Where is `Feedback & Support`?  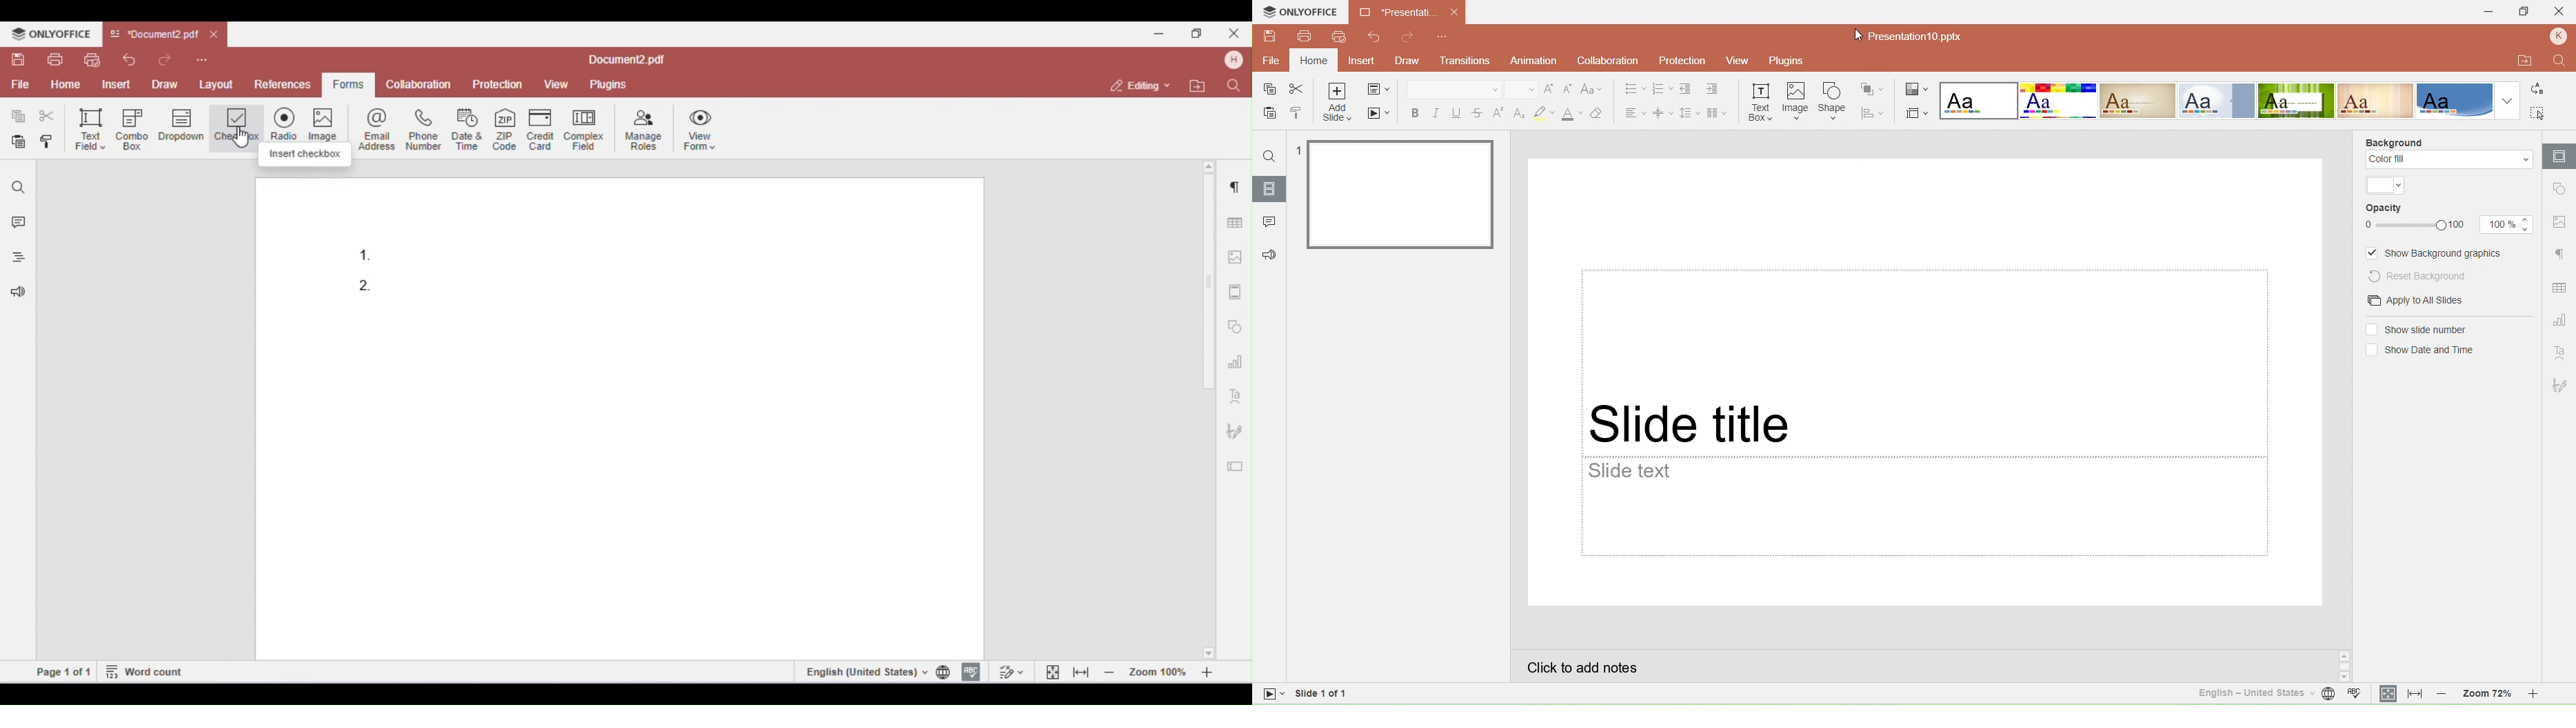 Feedback & Support is located at coordinates (1267, 255).